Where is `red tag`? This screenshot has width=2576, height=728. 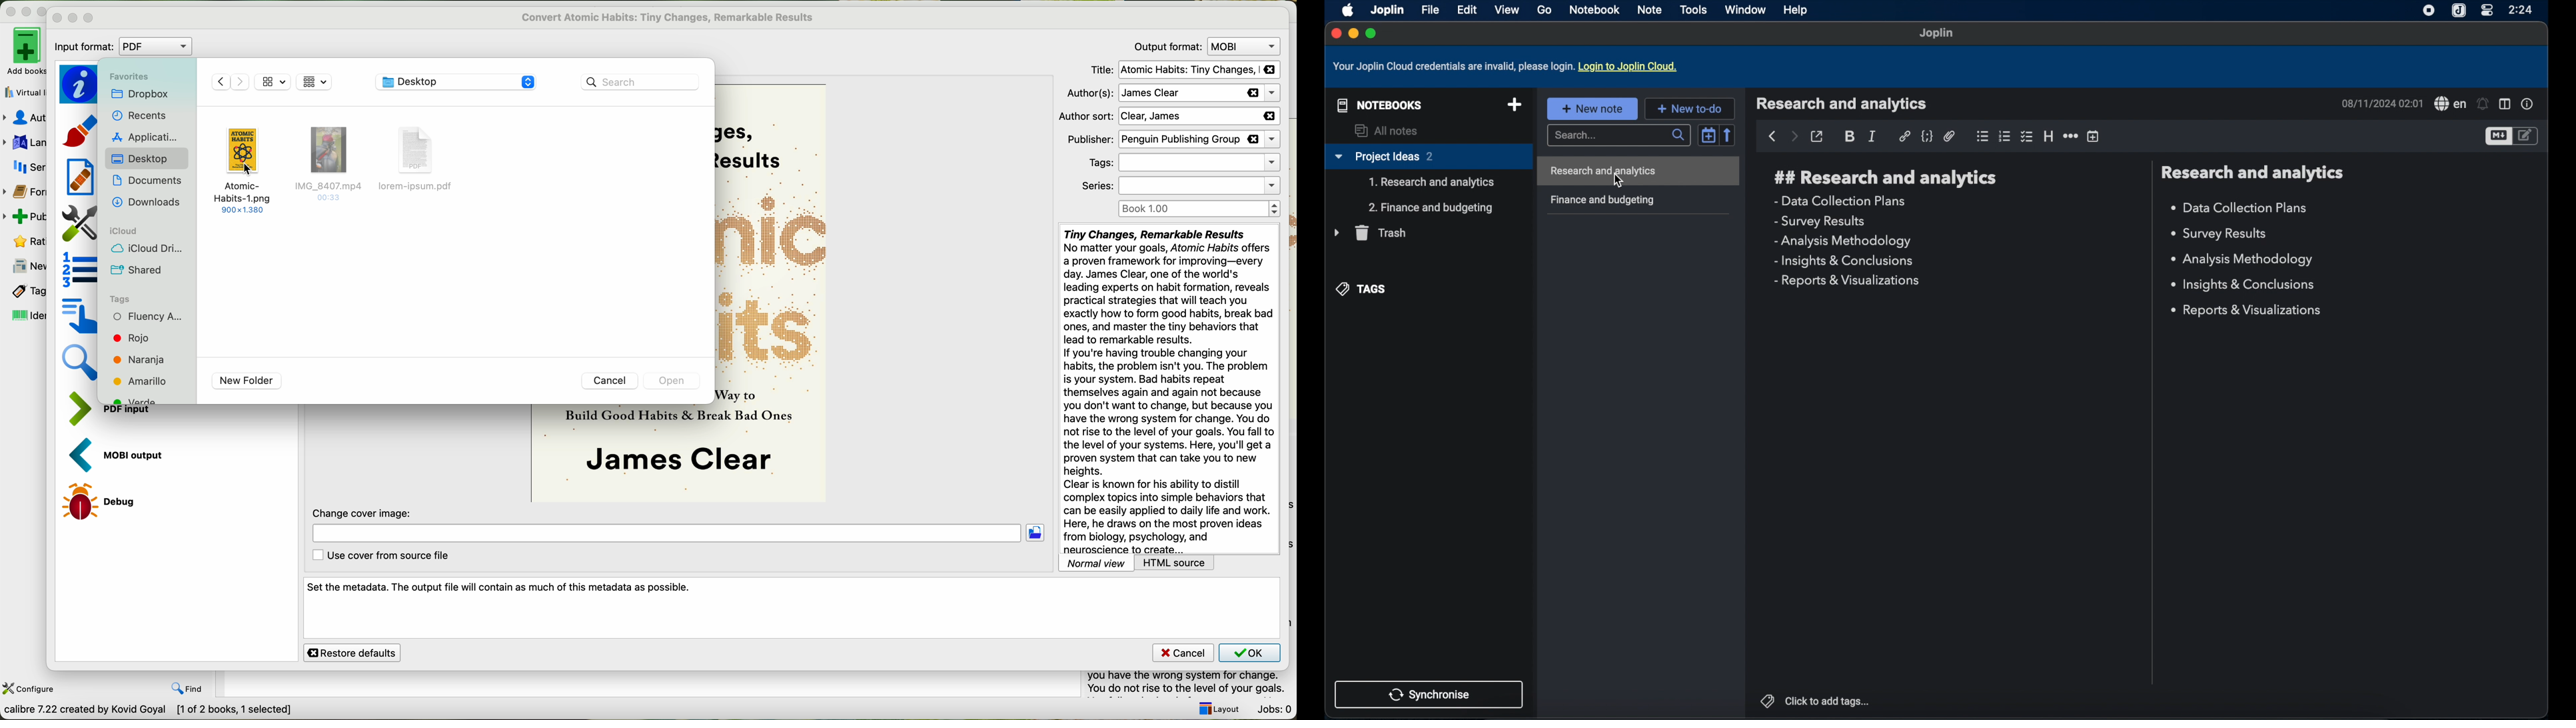
red tag is located at coordinates (131, 337).